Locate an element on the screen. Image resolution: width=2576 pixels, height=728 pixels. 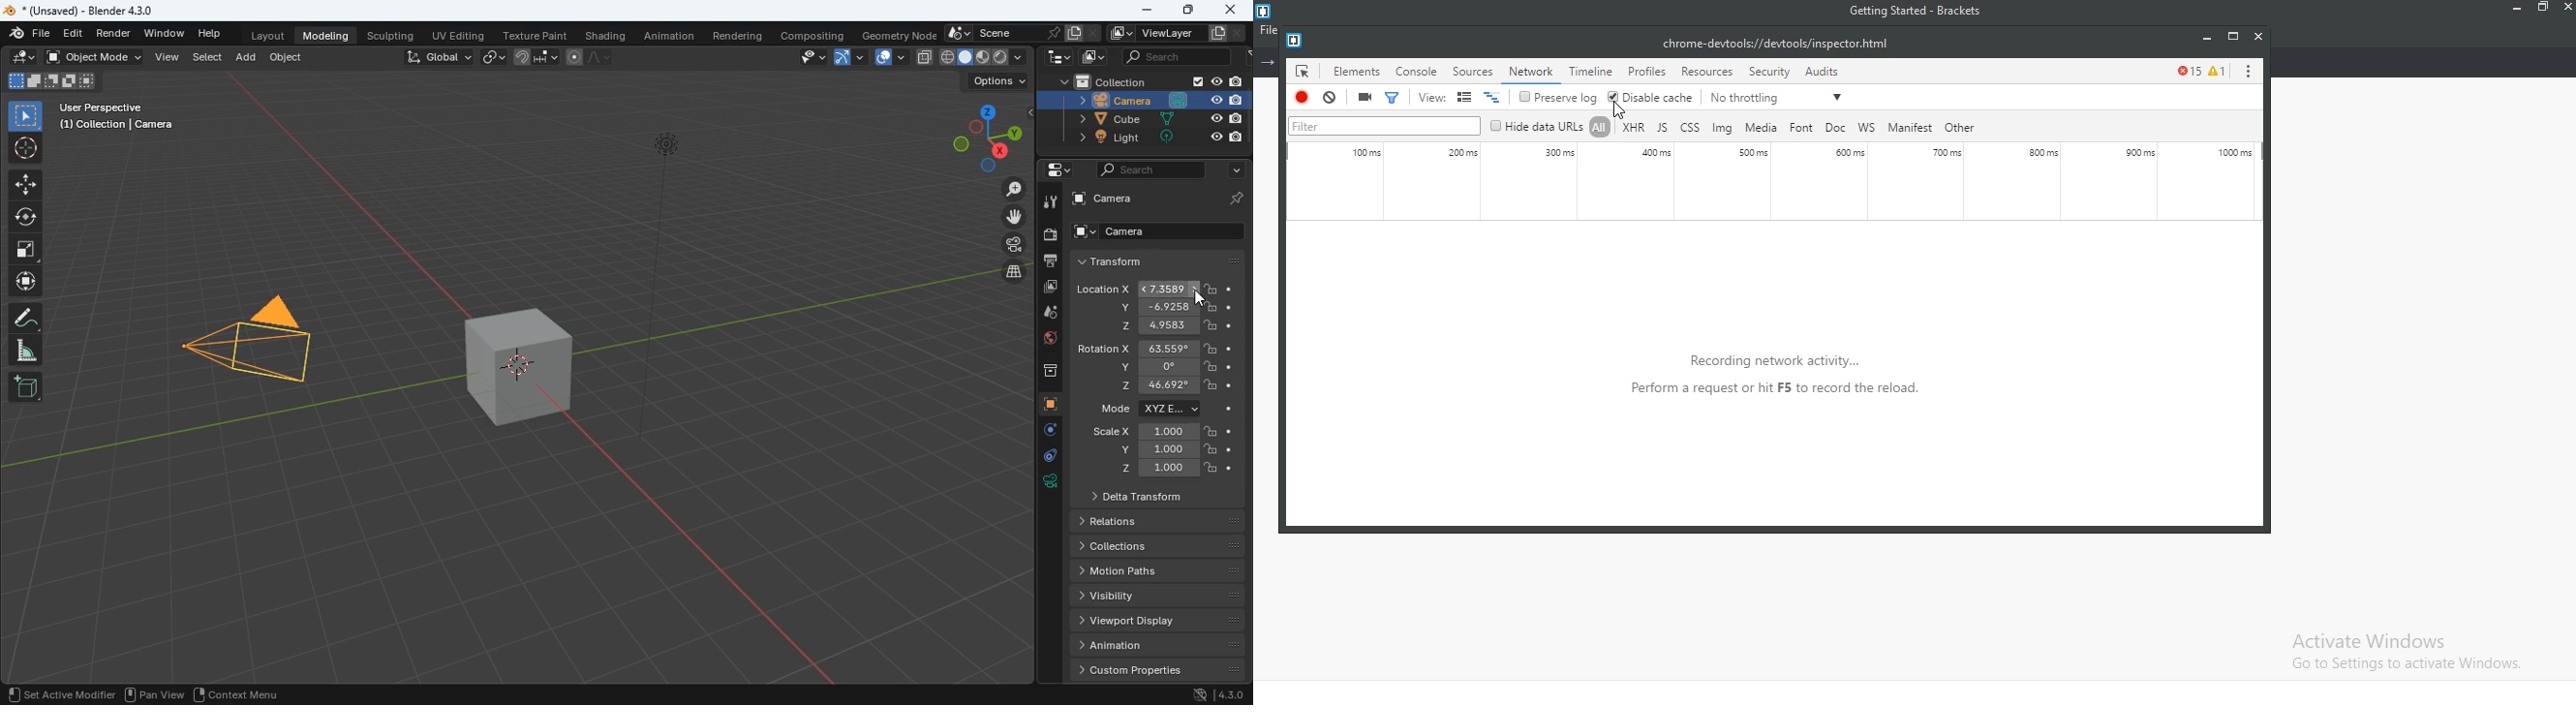
hide data url is located at coordinates (1537, 126).